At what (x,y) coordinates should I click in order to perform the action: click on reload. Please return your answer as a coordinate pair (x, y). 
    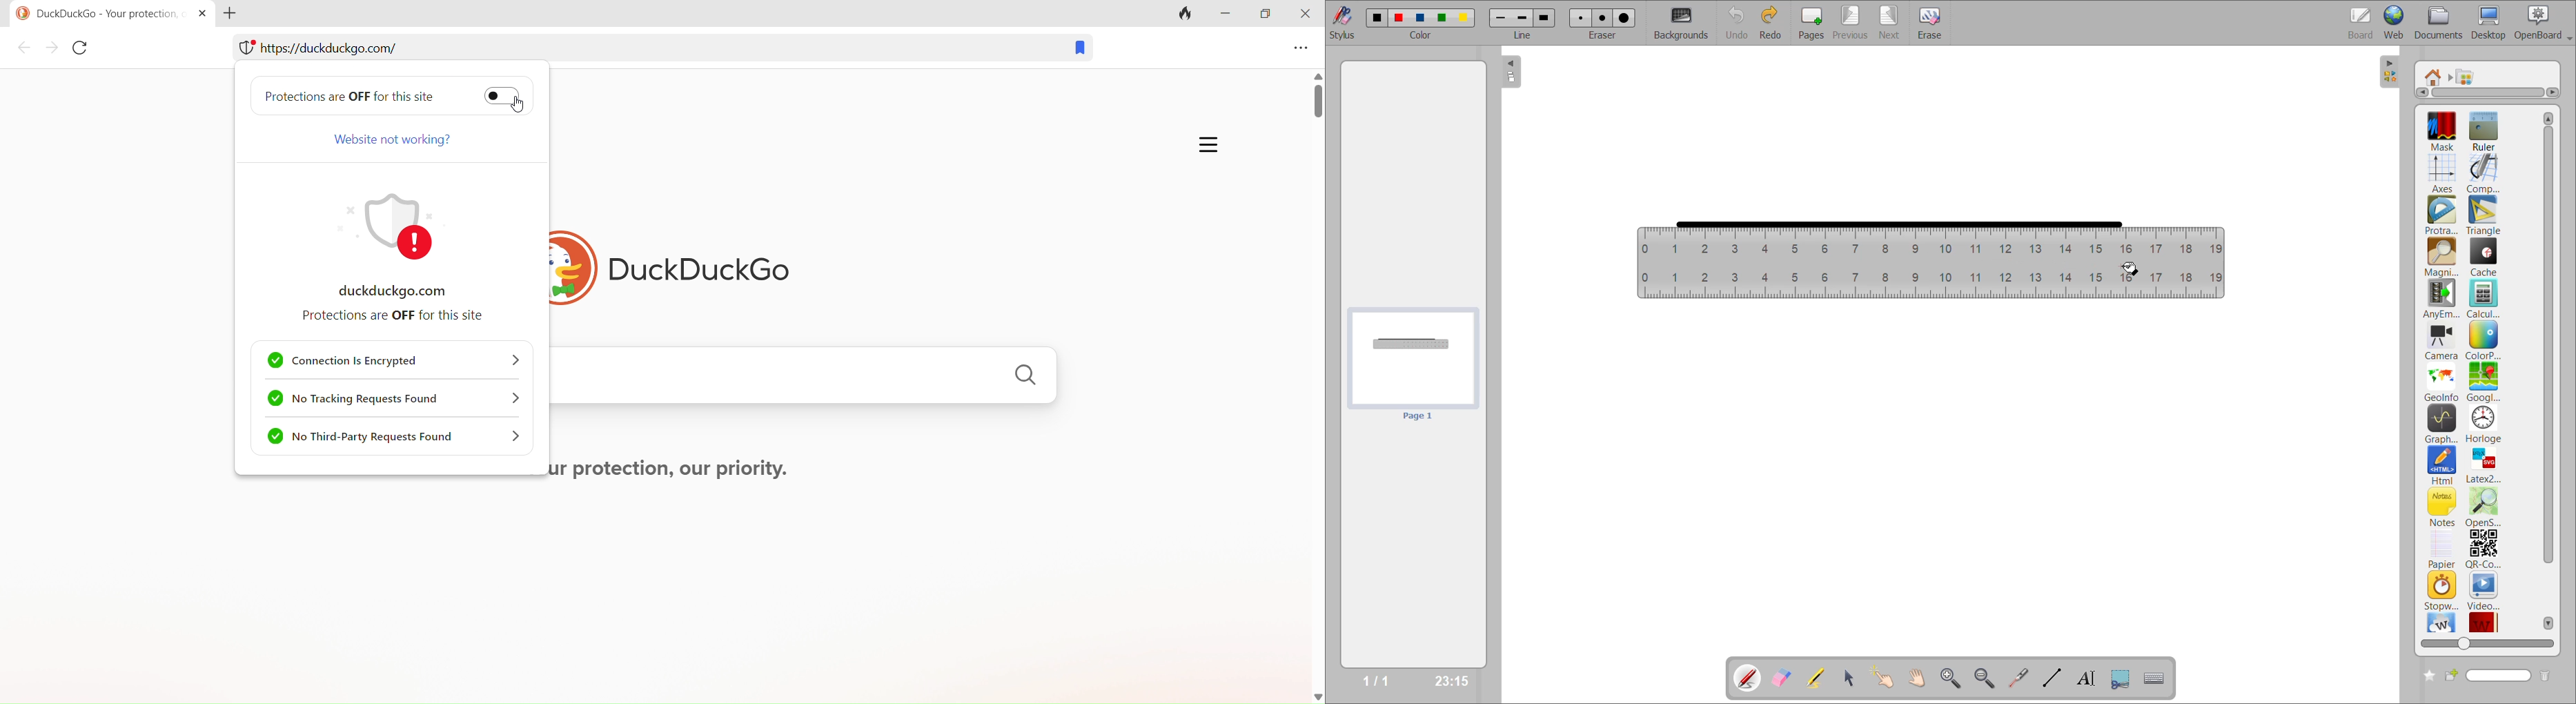
    Looking at the image, I should click on (83, 51).